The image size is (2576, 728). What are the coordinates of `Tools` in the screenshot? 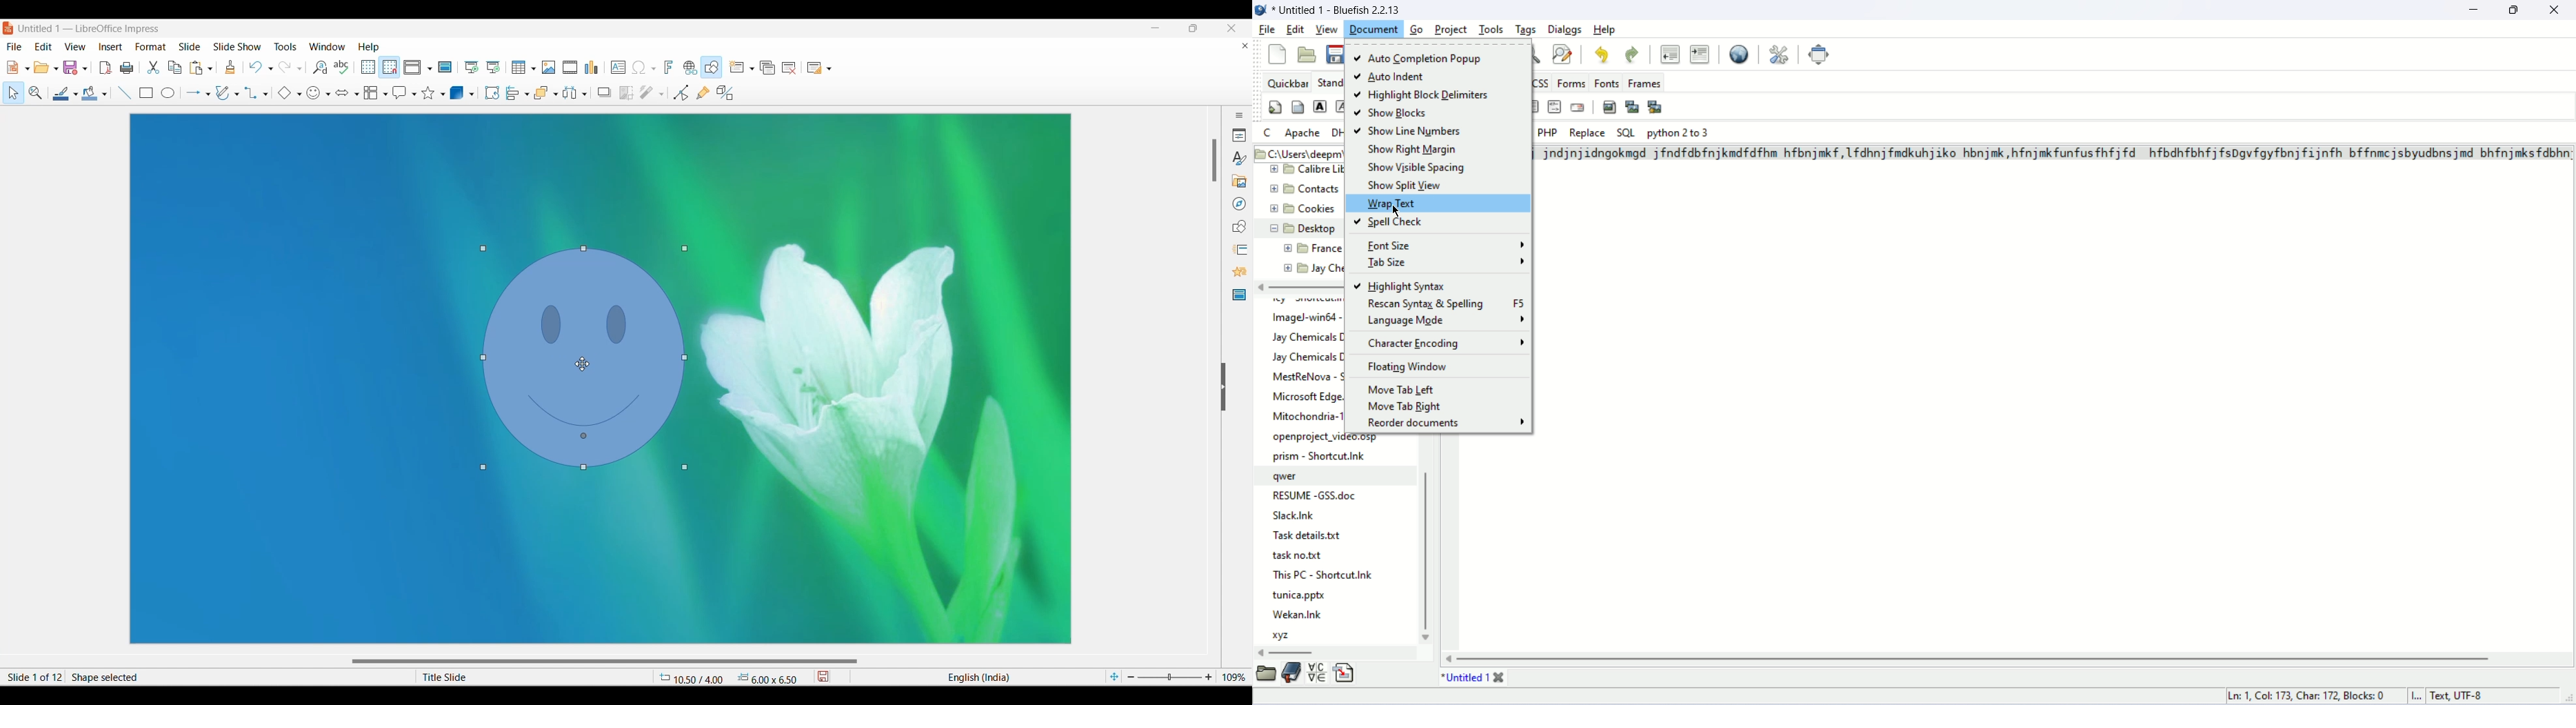 It's located at (286, 46).